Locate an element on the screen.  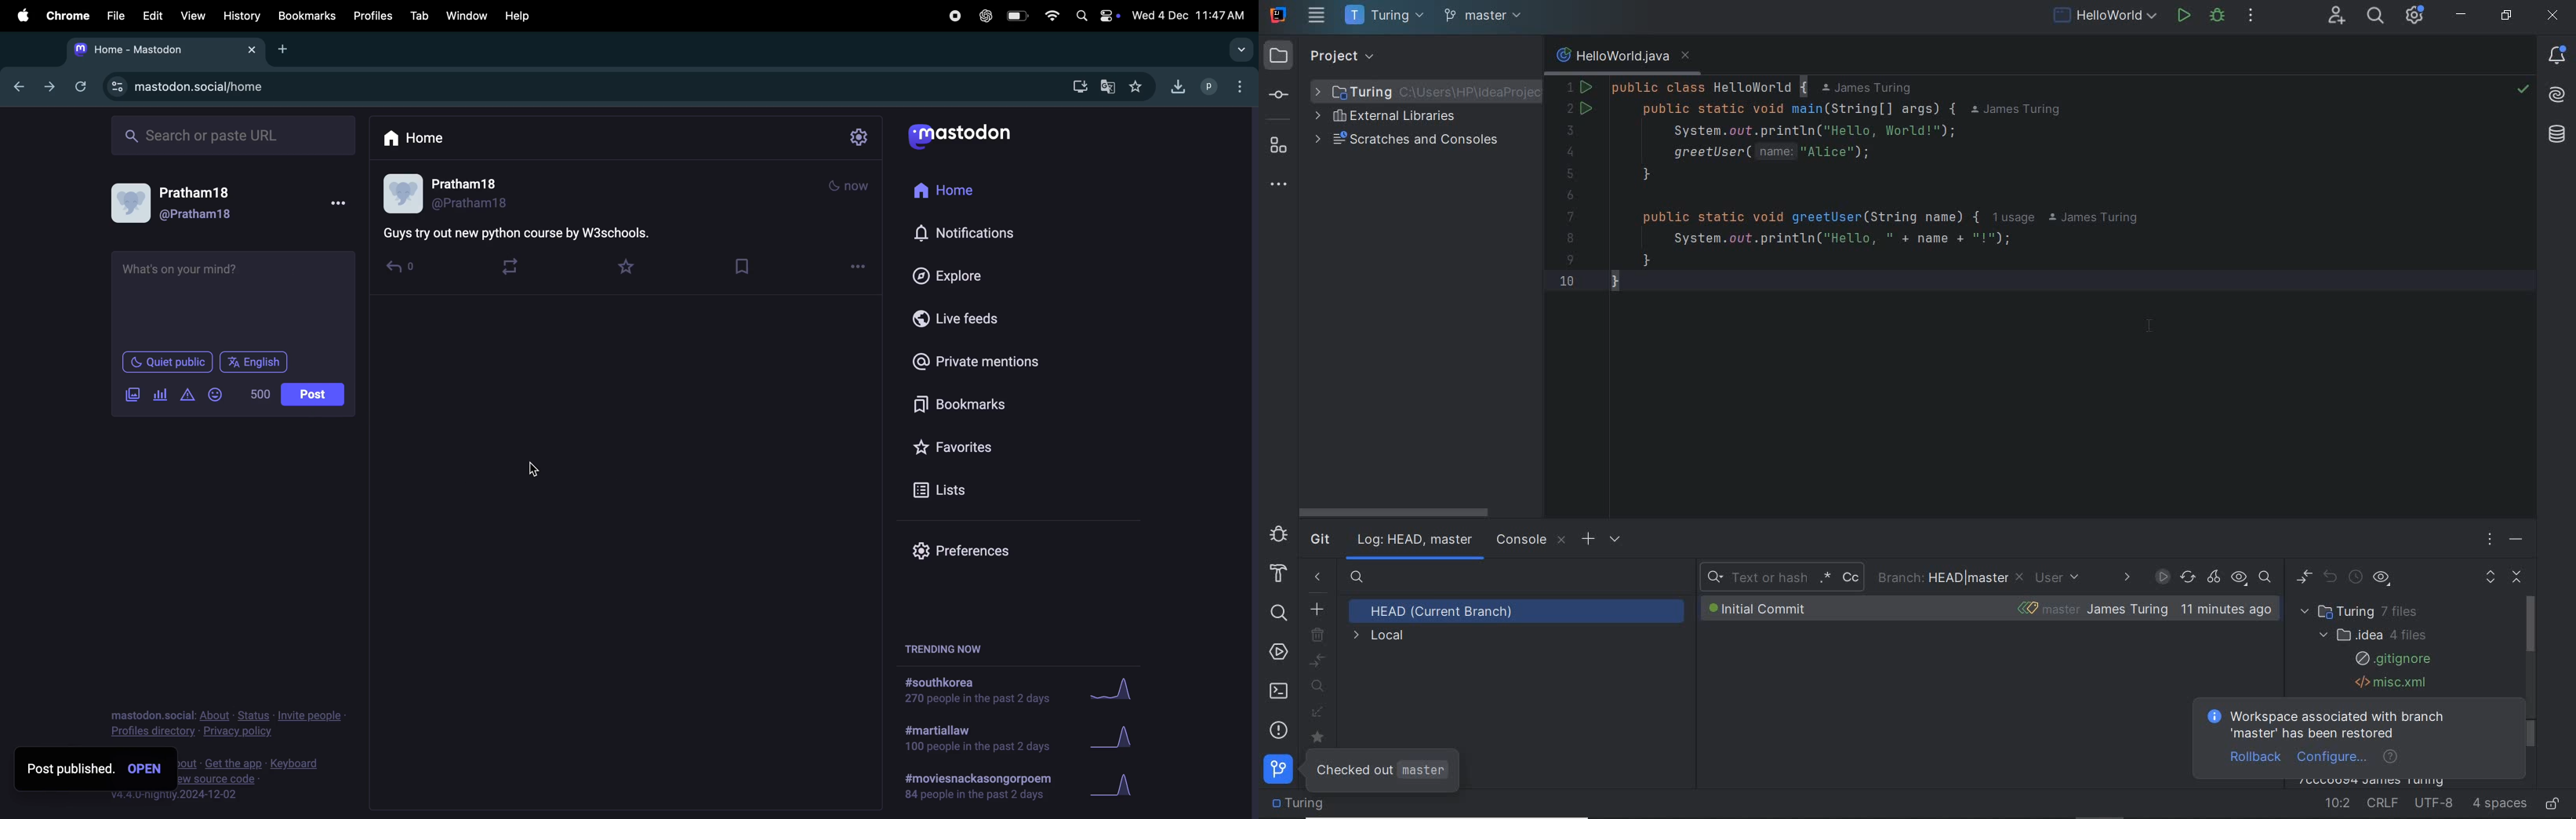
post published is located at coordinates (97, 769).